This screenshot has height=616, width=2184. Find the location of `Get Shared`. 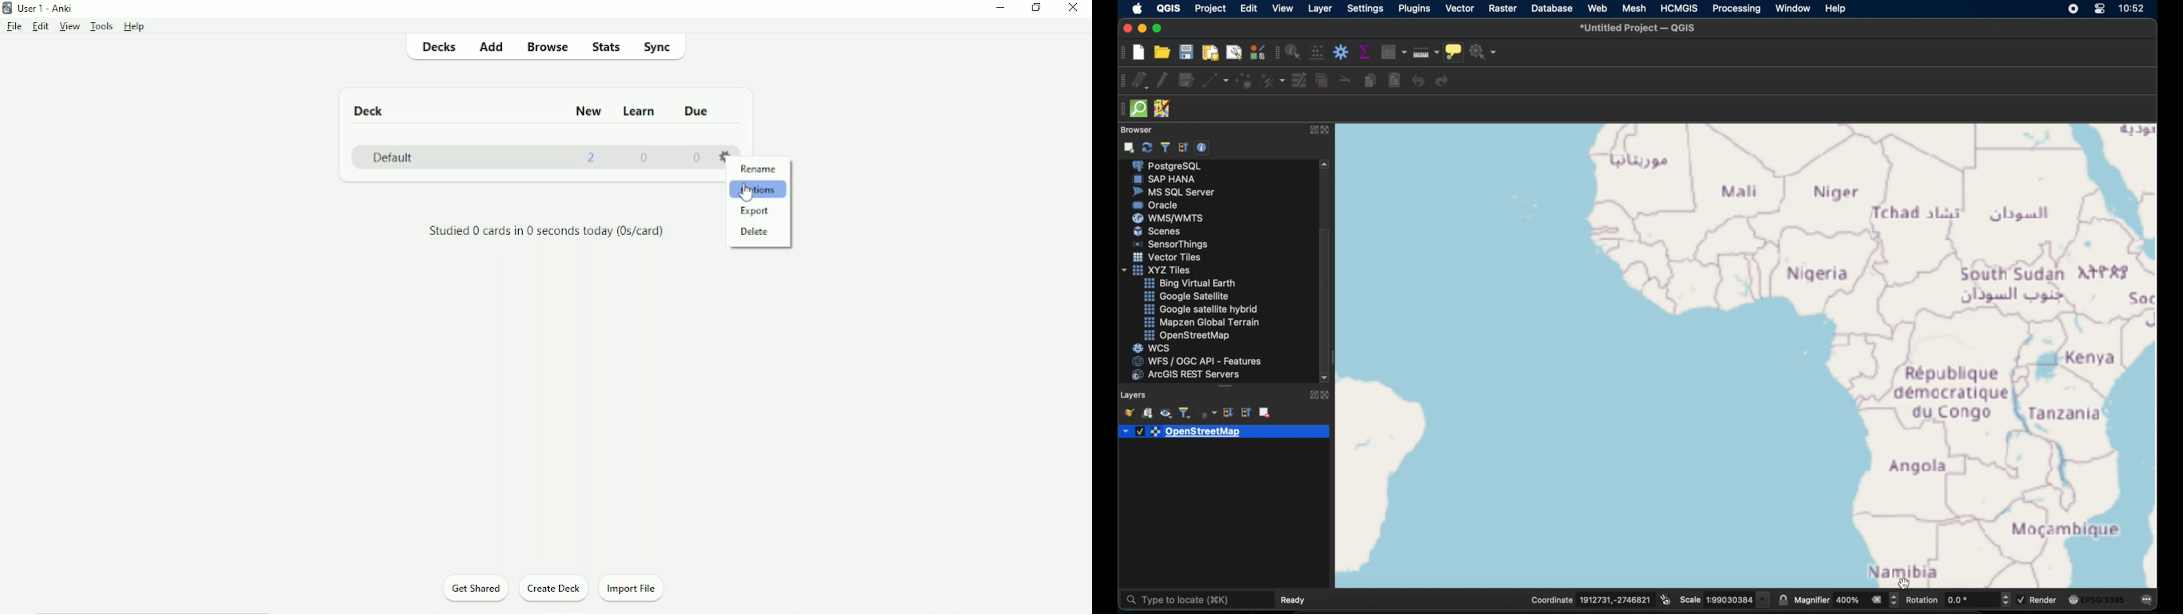

Get Shared is located at coordinates (476, 589).